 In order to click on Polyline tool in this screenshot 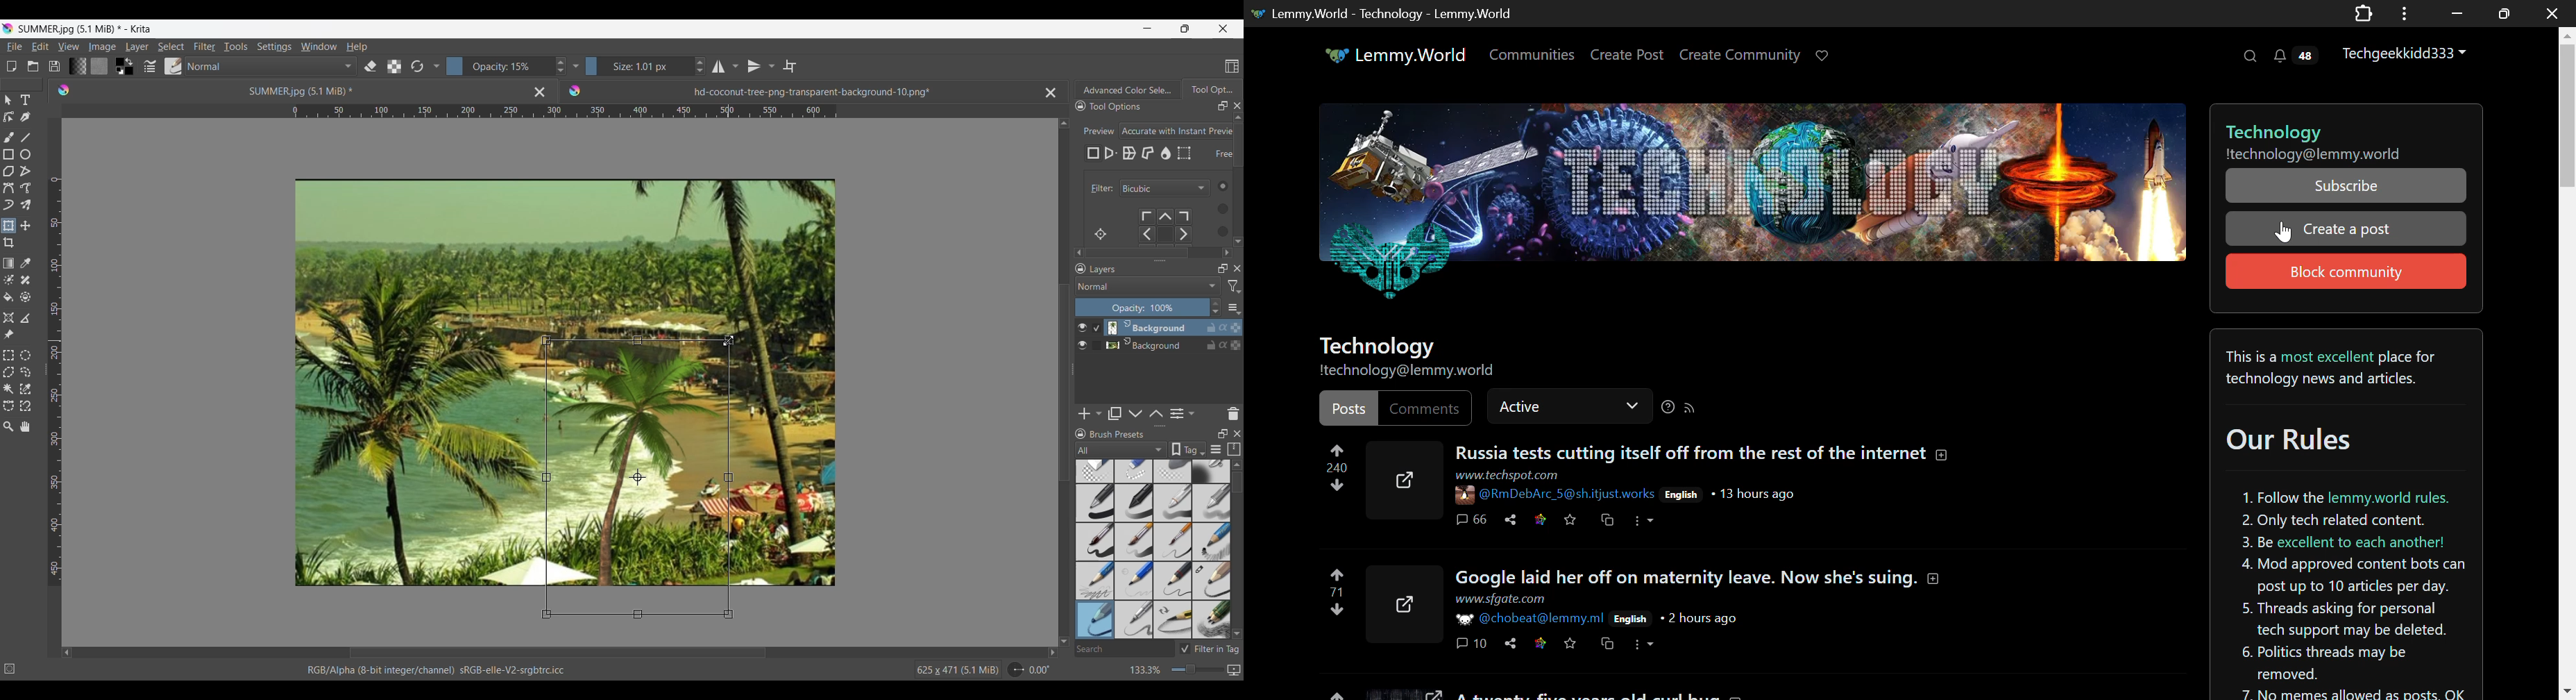, I will do `click(25, 170)`.